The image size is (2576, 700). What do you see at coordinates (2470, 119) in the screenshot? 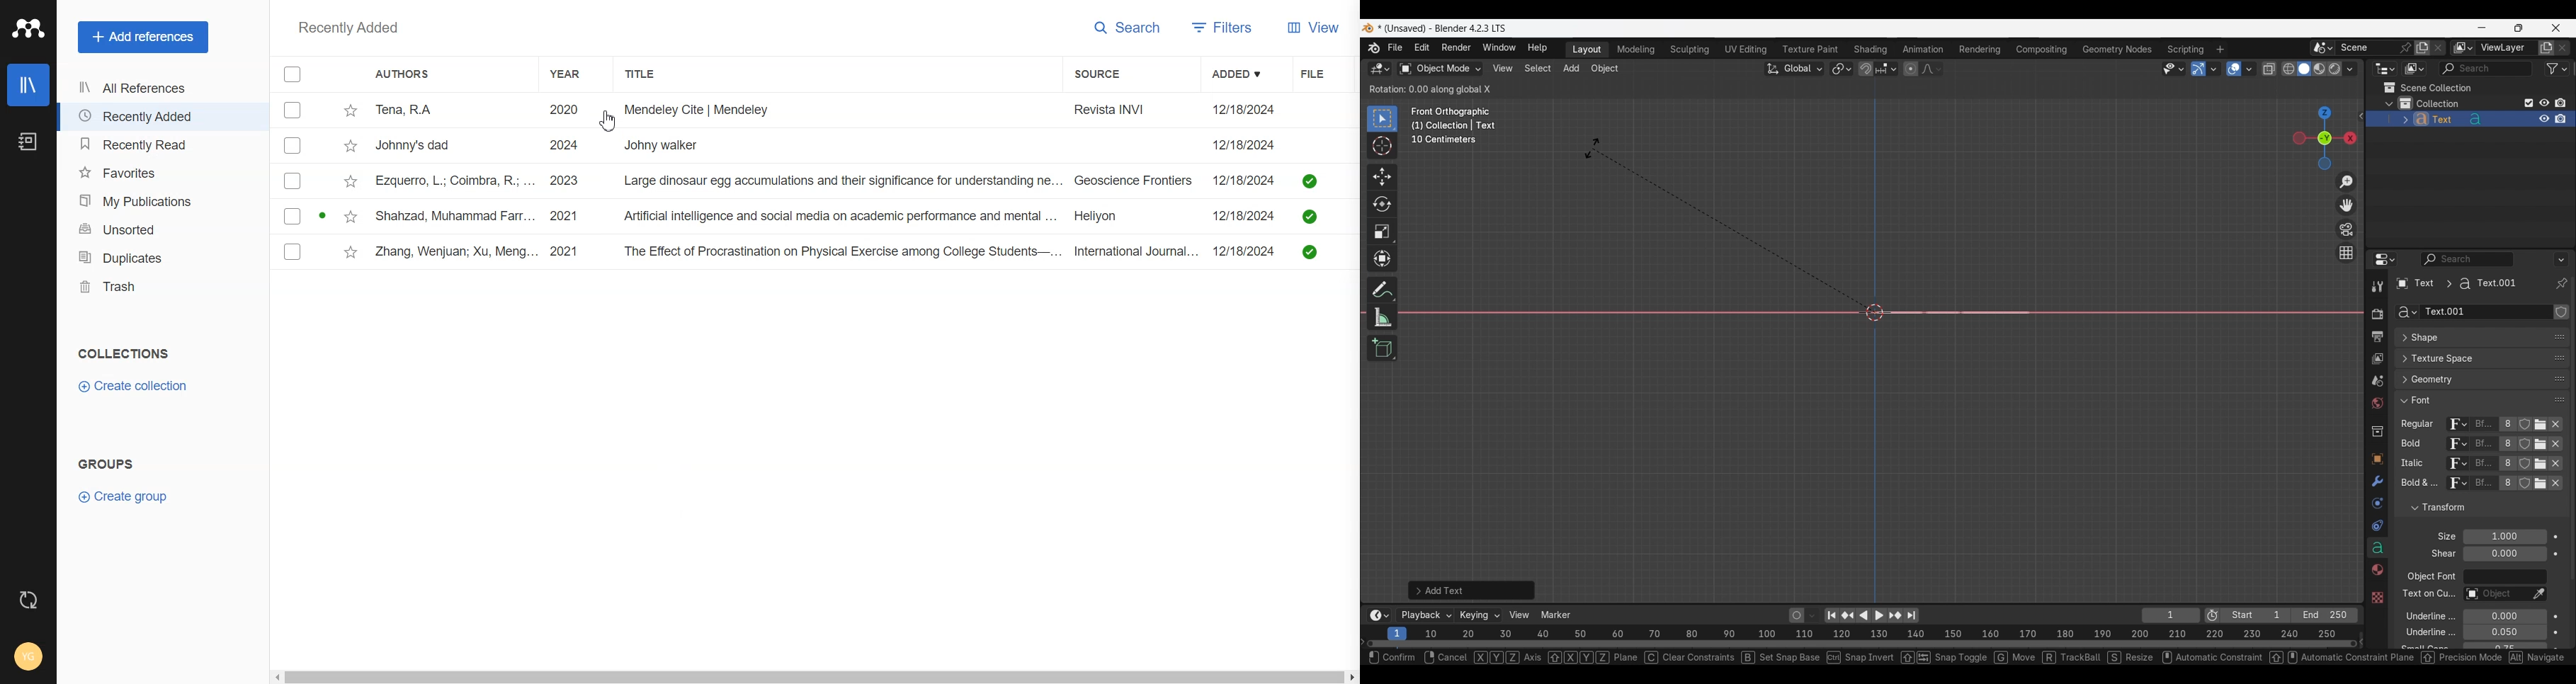
I see `Text object added to collection` at bounding box center [2470, 119].